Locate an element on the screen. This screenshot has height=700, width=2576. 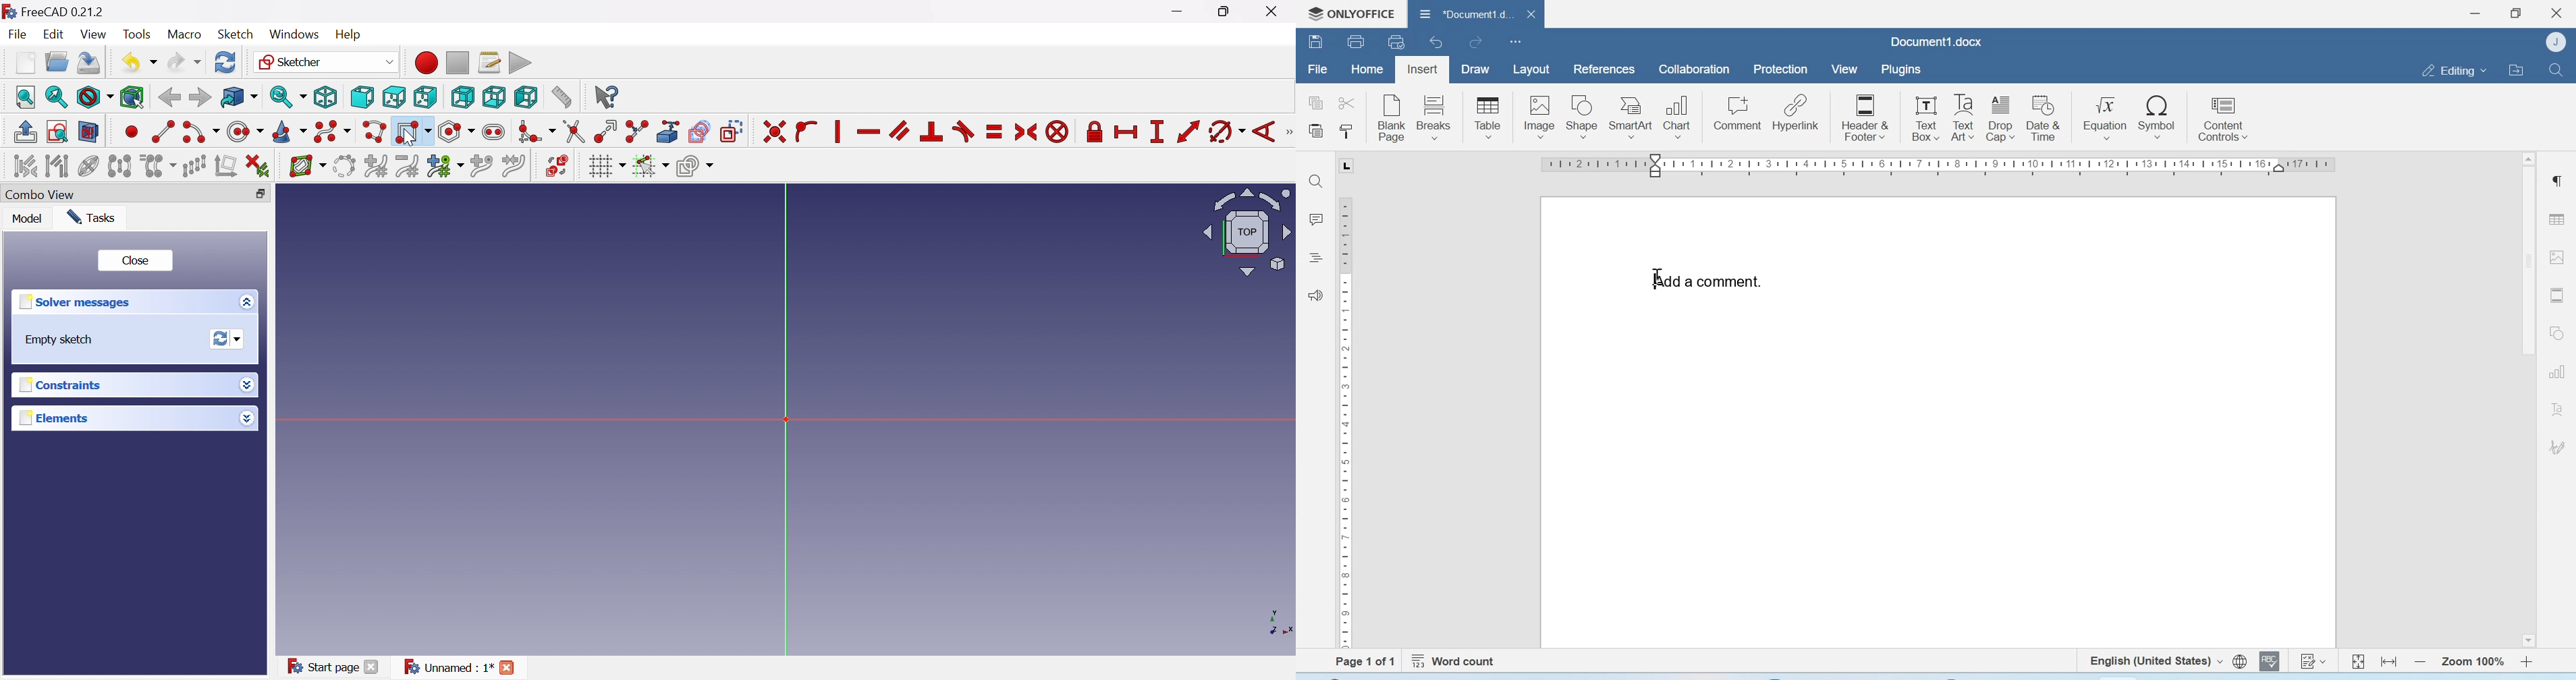
Redo is located at coordinates (1474, 42).